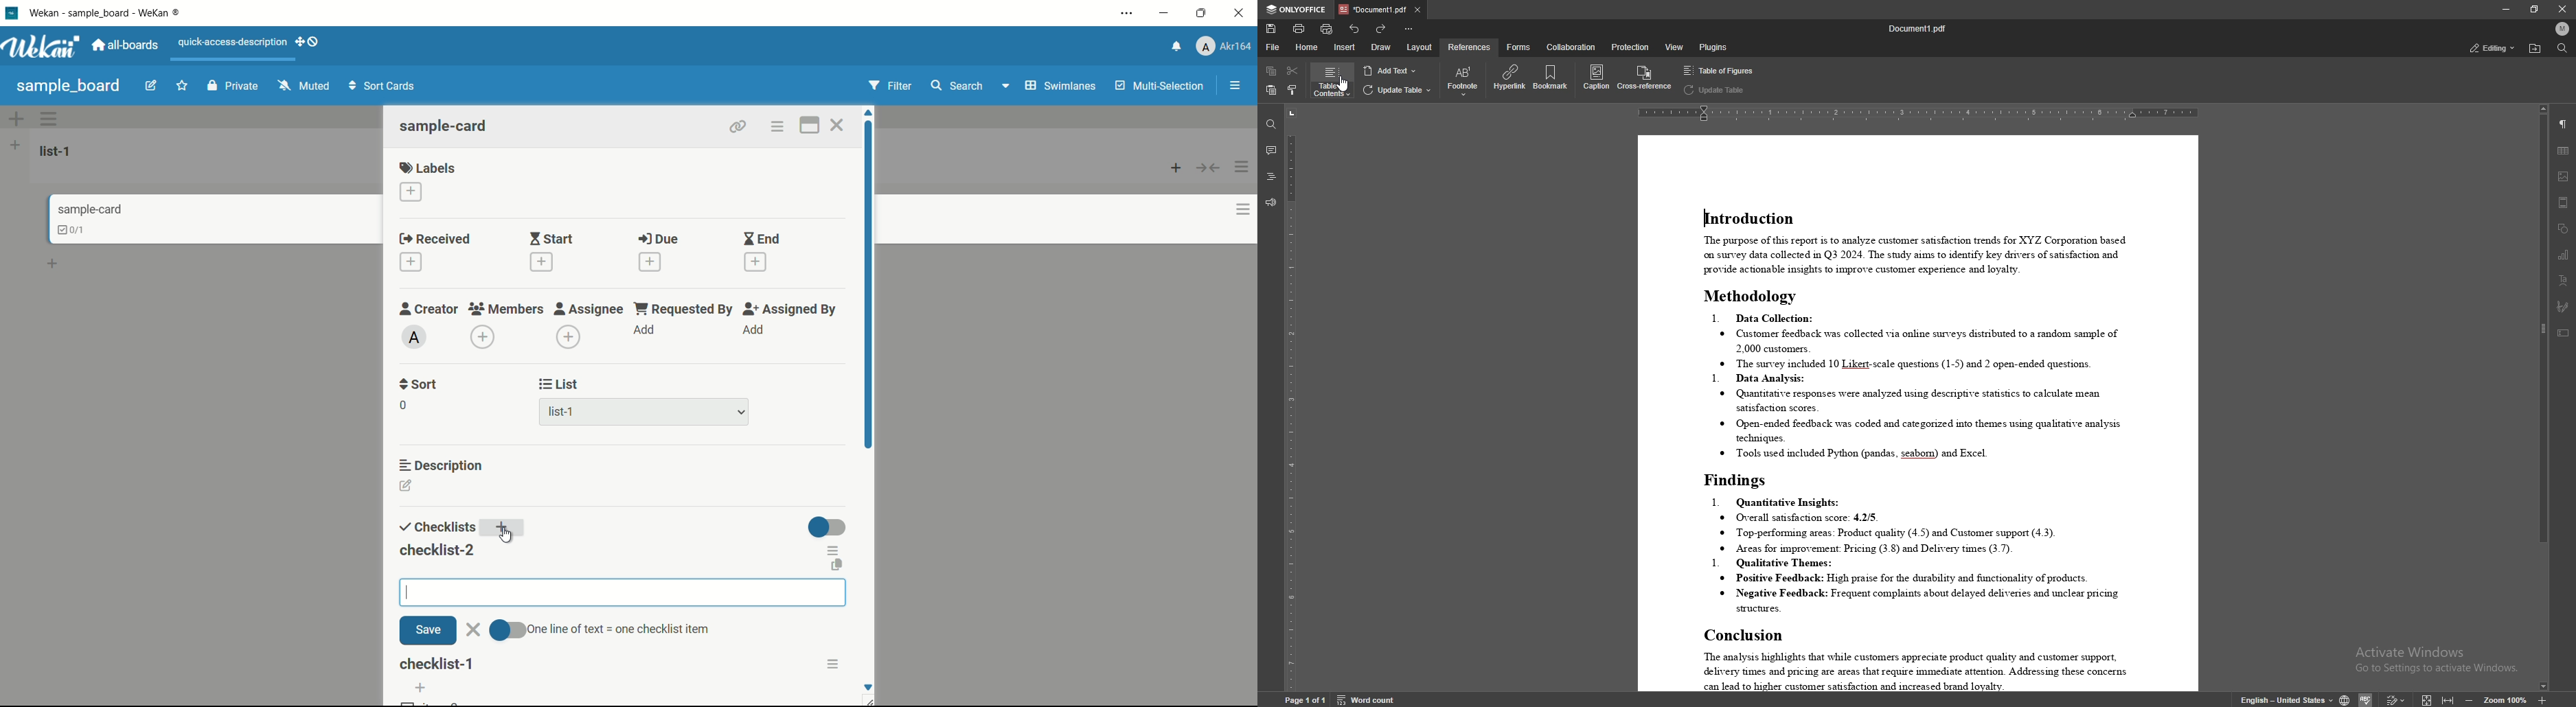 The image size is (2576, 728). I want to click on add label, so click(412, 192).